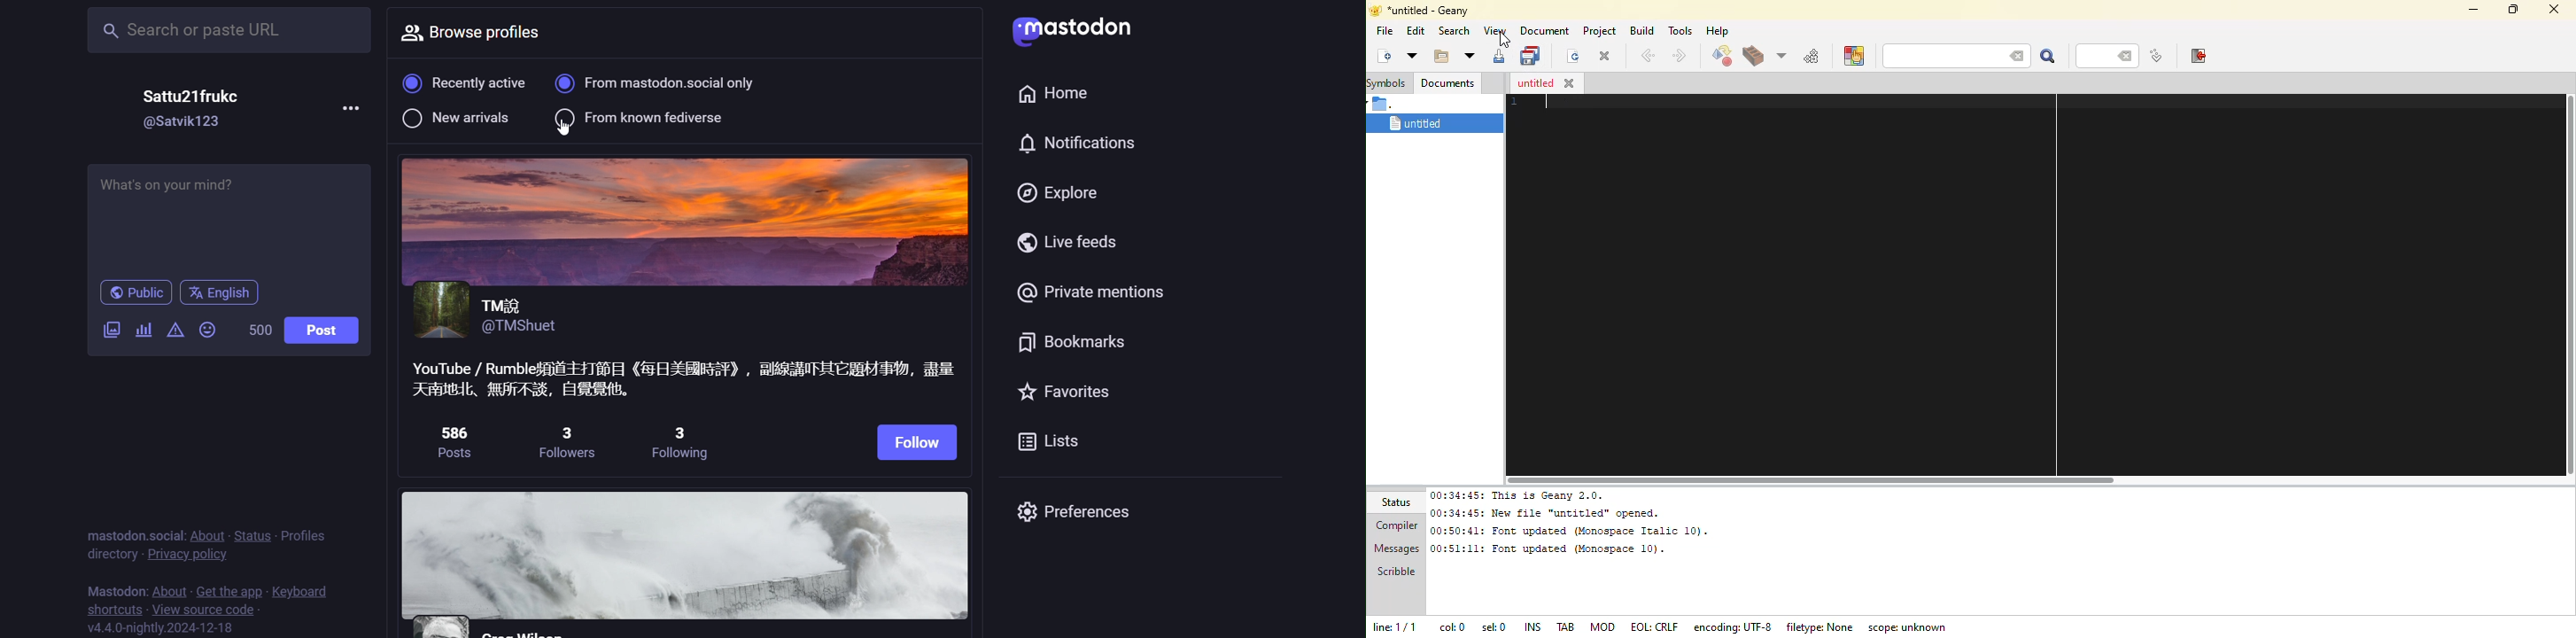 Image resolution: width=2576 pixels, height=644 pixels. Describe the element at coordinates (683, 383) in the screenshot. I see `YouTube / RumbleSfiE-HTEHH (EHXENIT) , AETHEEMSEY, Bik
Keath, MASE, ERR,` at that location.